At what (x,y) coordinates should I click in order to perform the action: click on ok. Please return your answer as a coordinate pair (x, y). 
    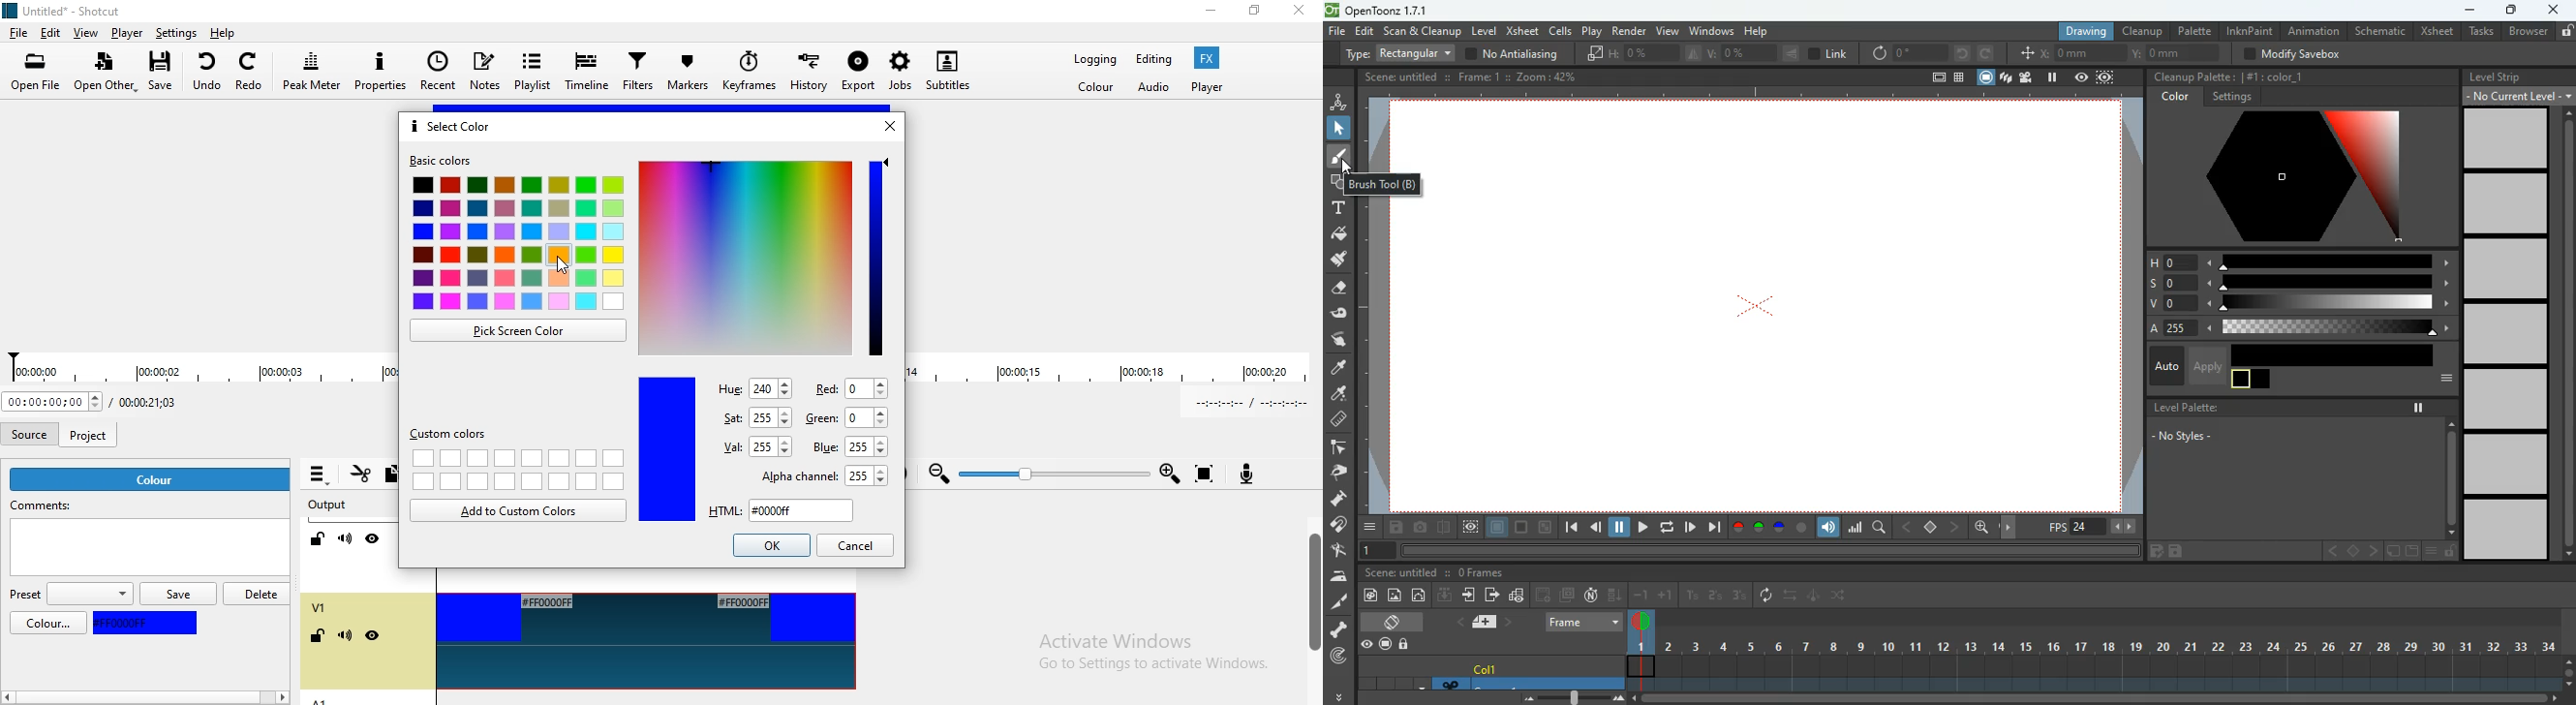
    Looking at the image, I should click on (771, 545).